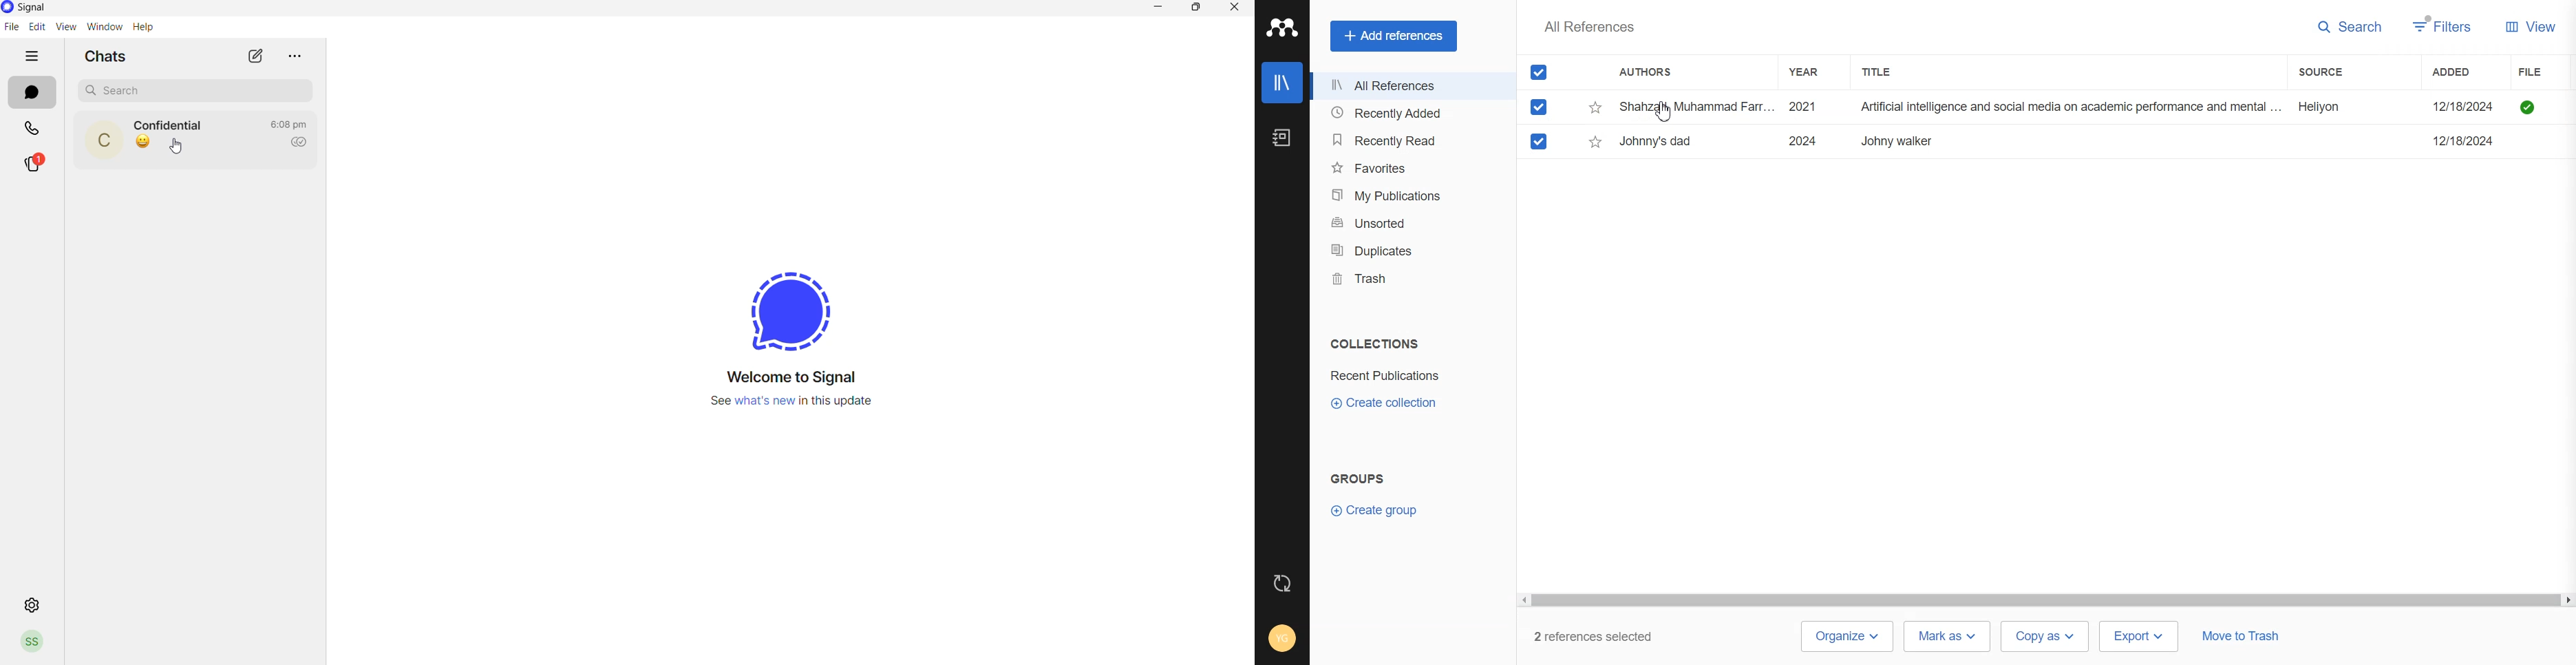 The image size is (2576, 672). Describe the element at coordinates (2531, 25) in the screenshot. I see `View` at that location.